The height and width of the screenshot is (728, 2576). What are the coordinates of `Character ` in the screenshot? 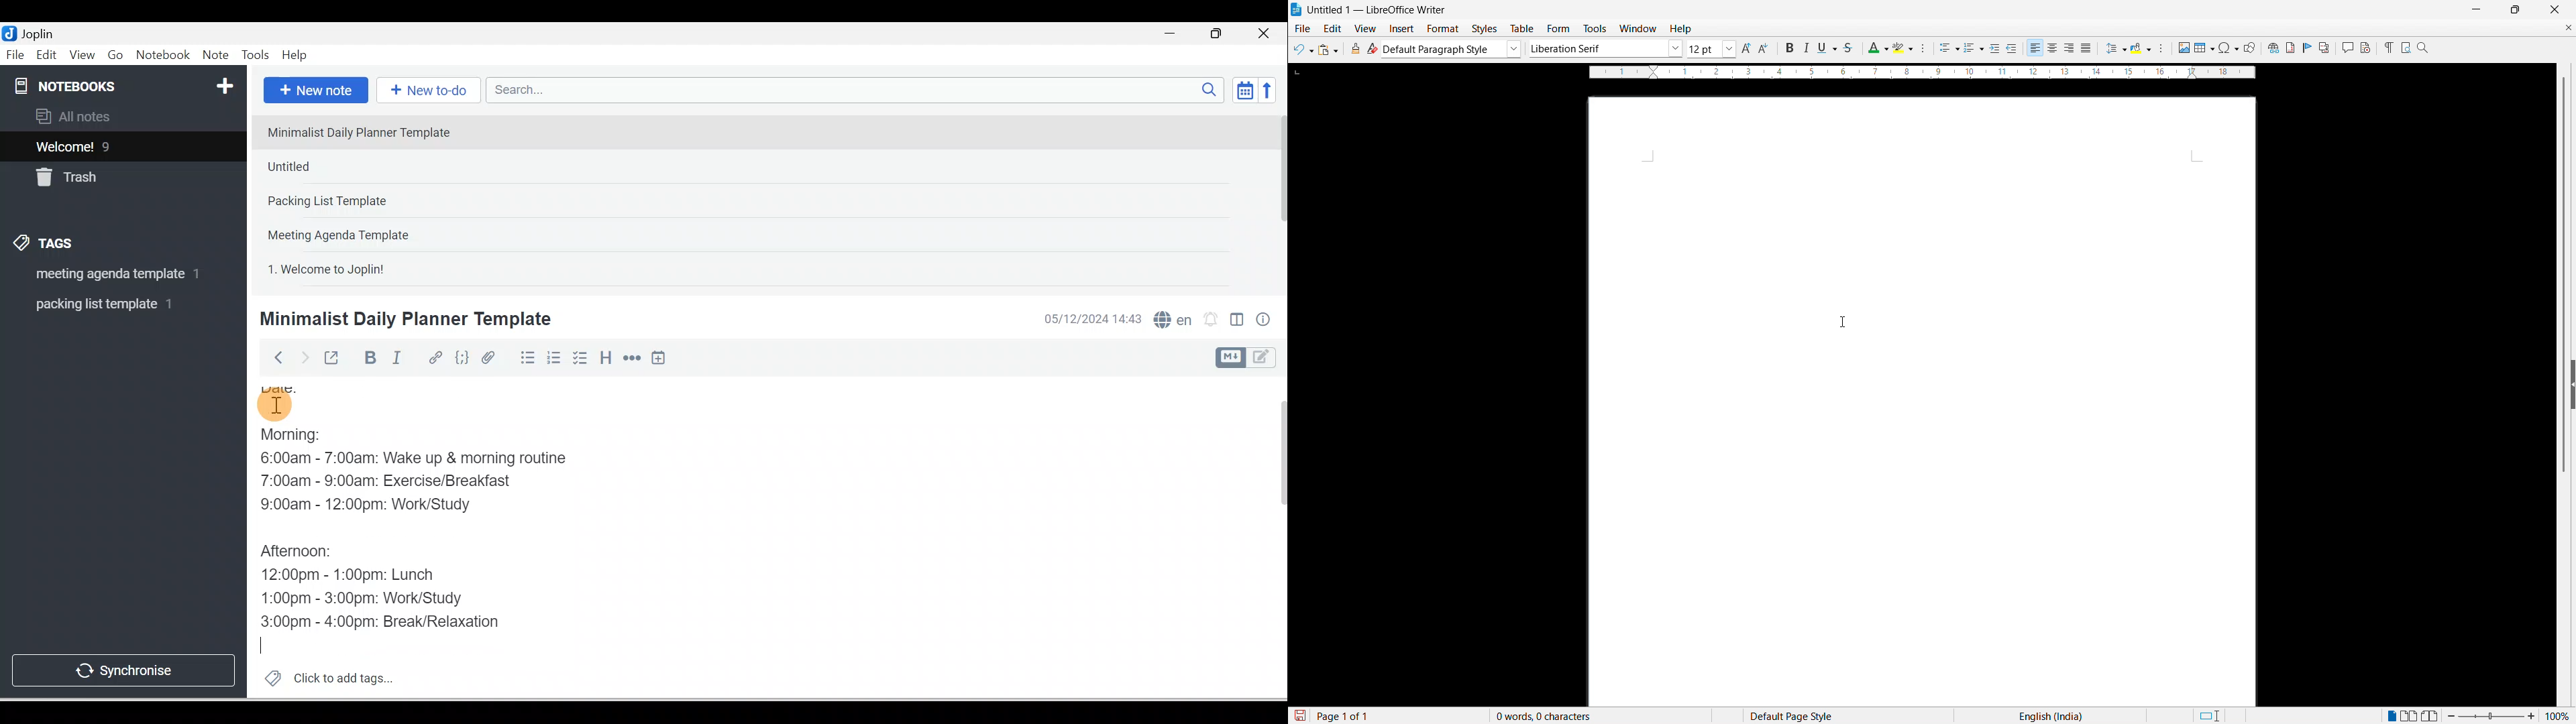 It's located at (1927, 49).